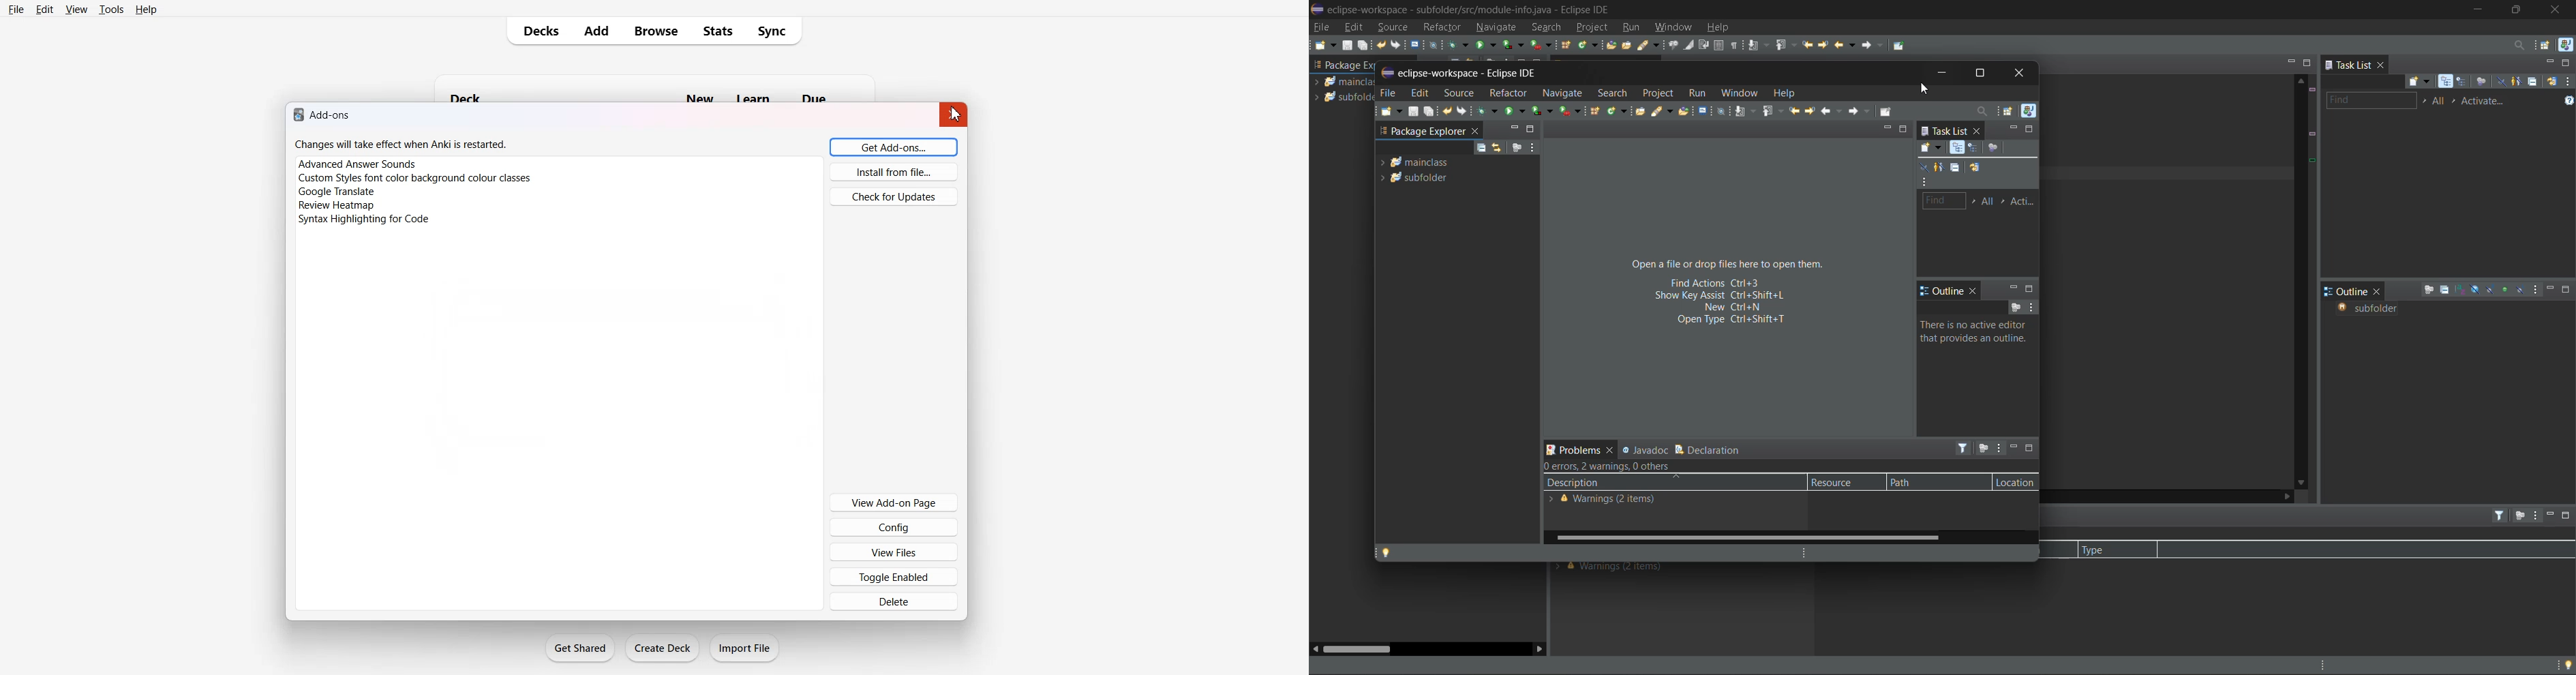 Image resolution: width=2576 pixels, height=700 pixels. What do you see at coordinates (2349, 65) in the screenshot?
I see `task list` at bounding box center [2349, 65].